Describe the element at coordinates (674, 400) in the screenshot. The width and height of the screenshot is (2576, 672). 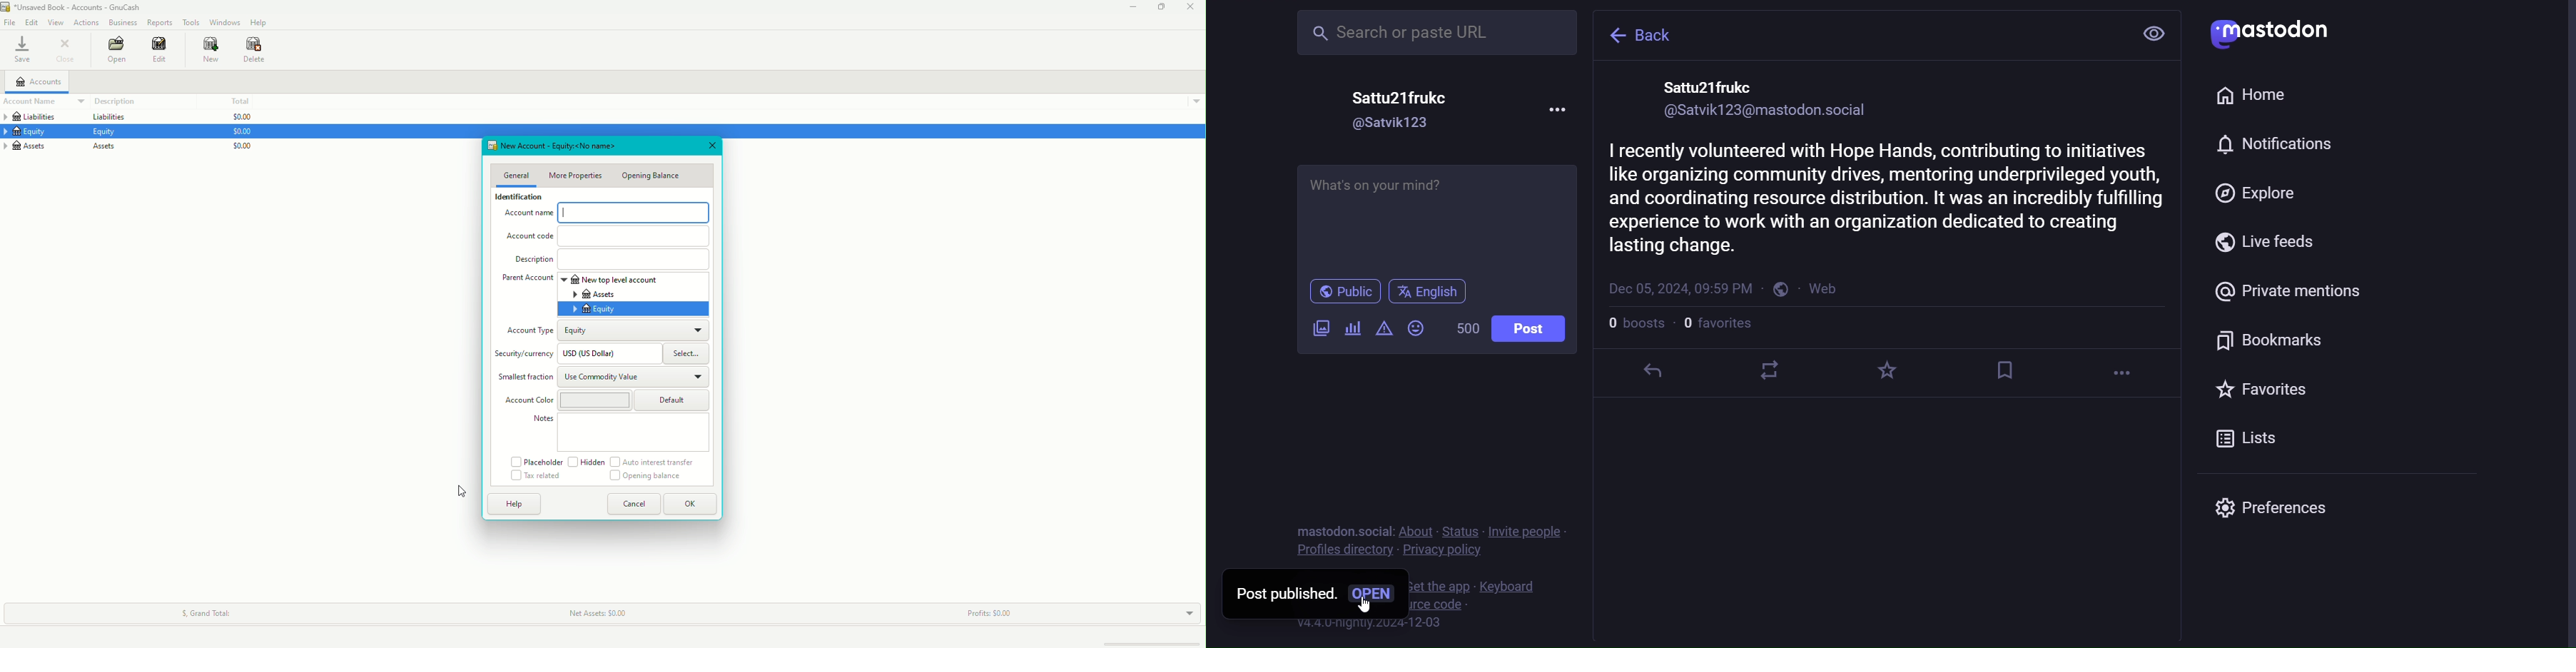
I see `Default` at that location.